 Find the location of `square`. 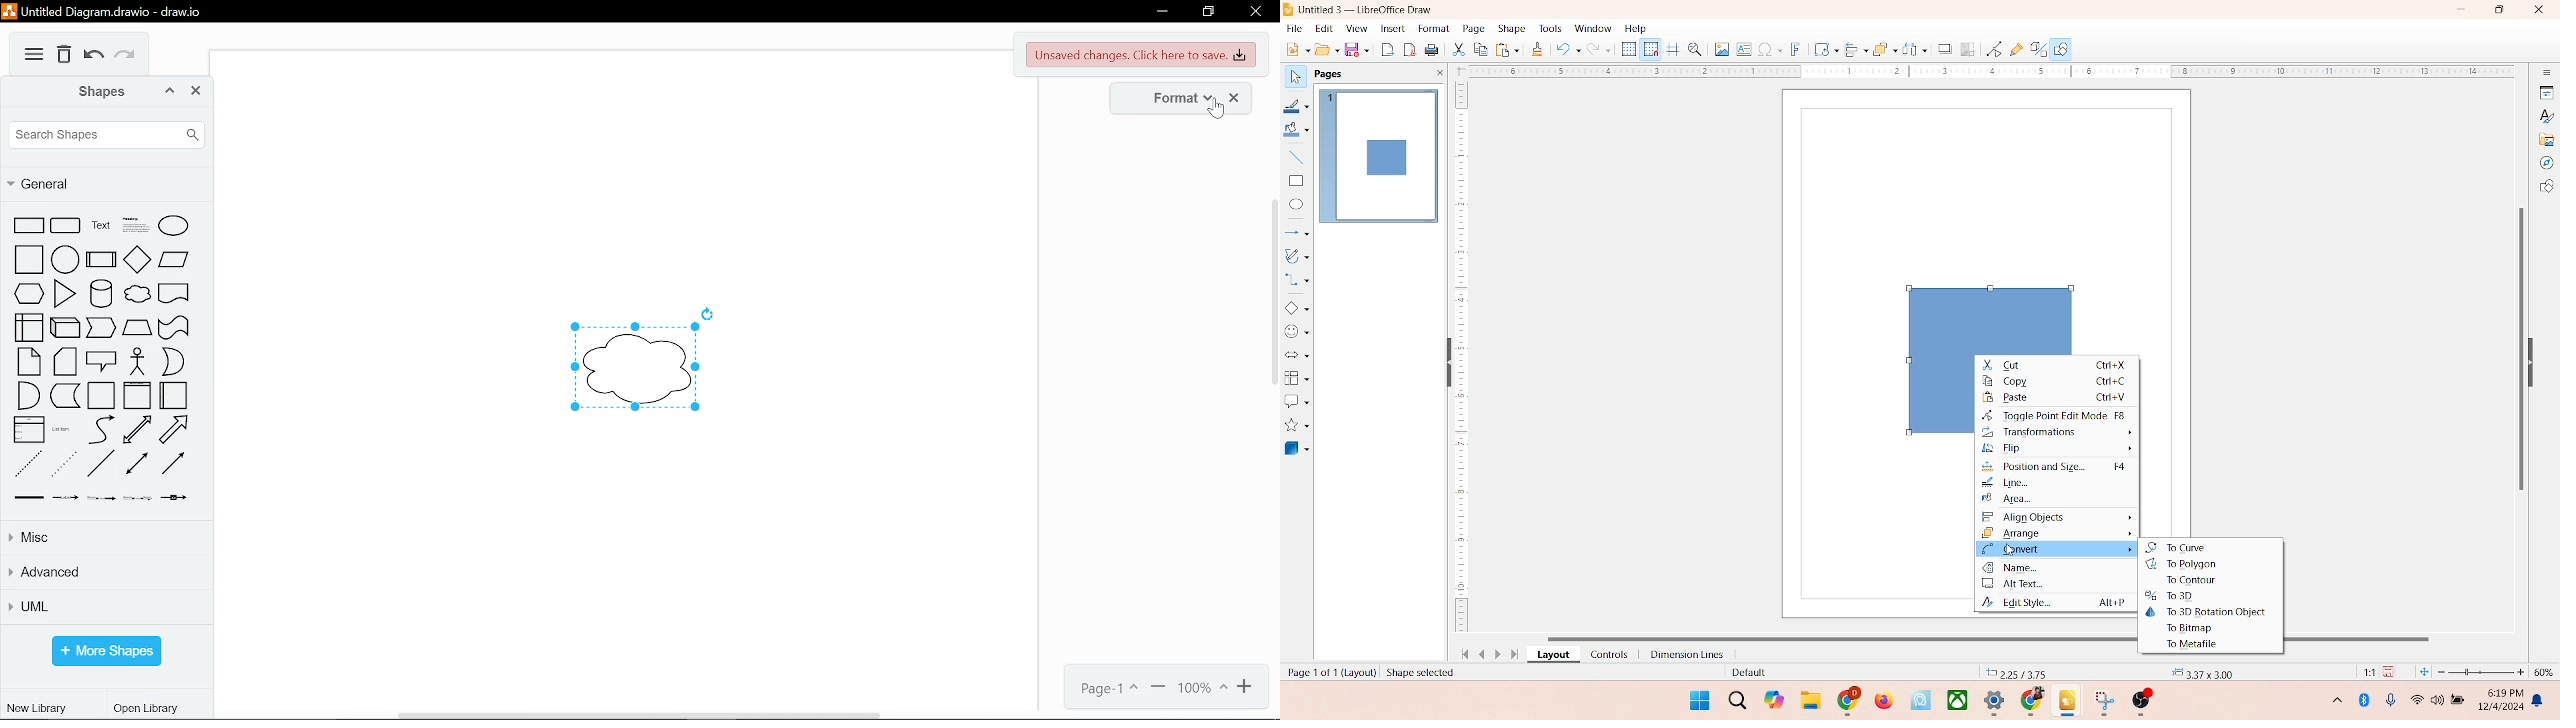

square is located at coordinates (28, 260).